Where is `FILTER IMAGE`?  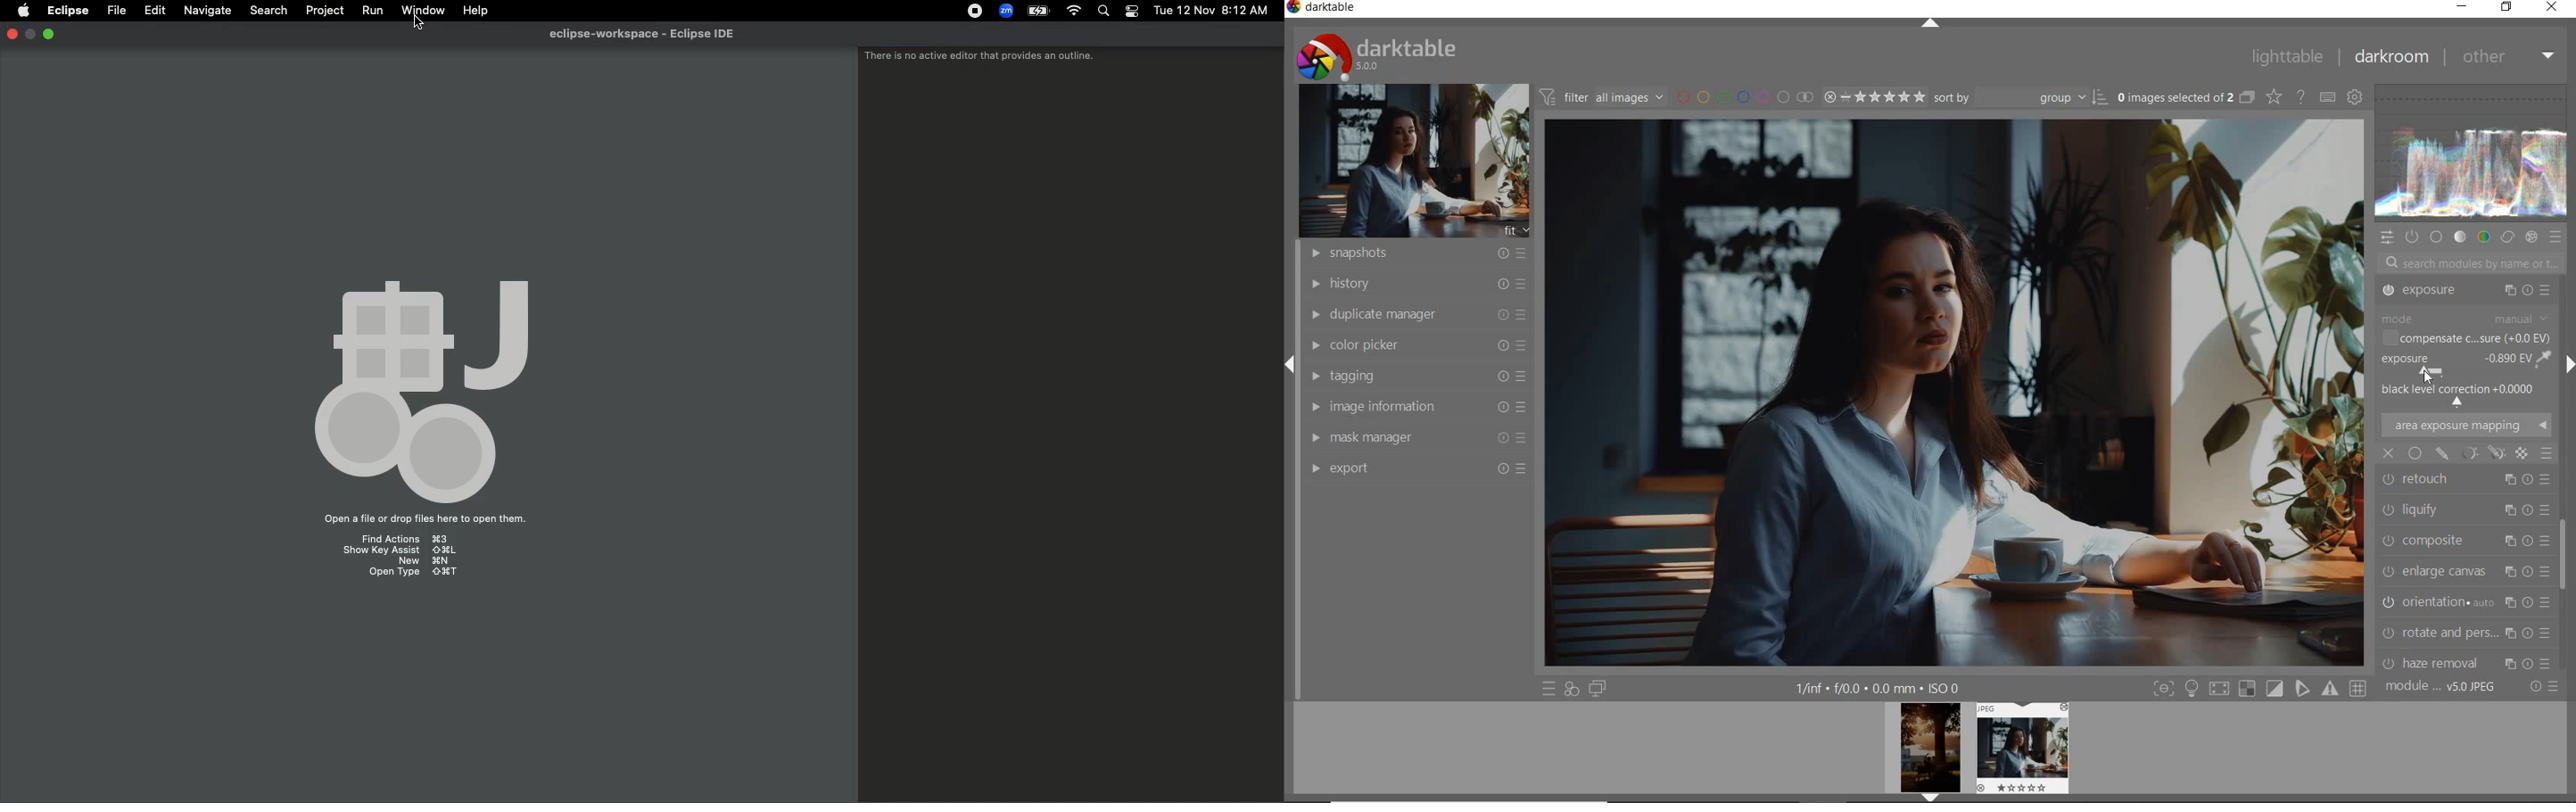 FILTER IMAGE is located at coordinates (1598, 97).